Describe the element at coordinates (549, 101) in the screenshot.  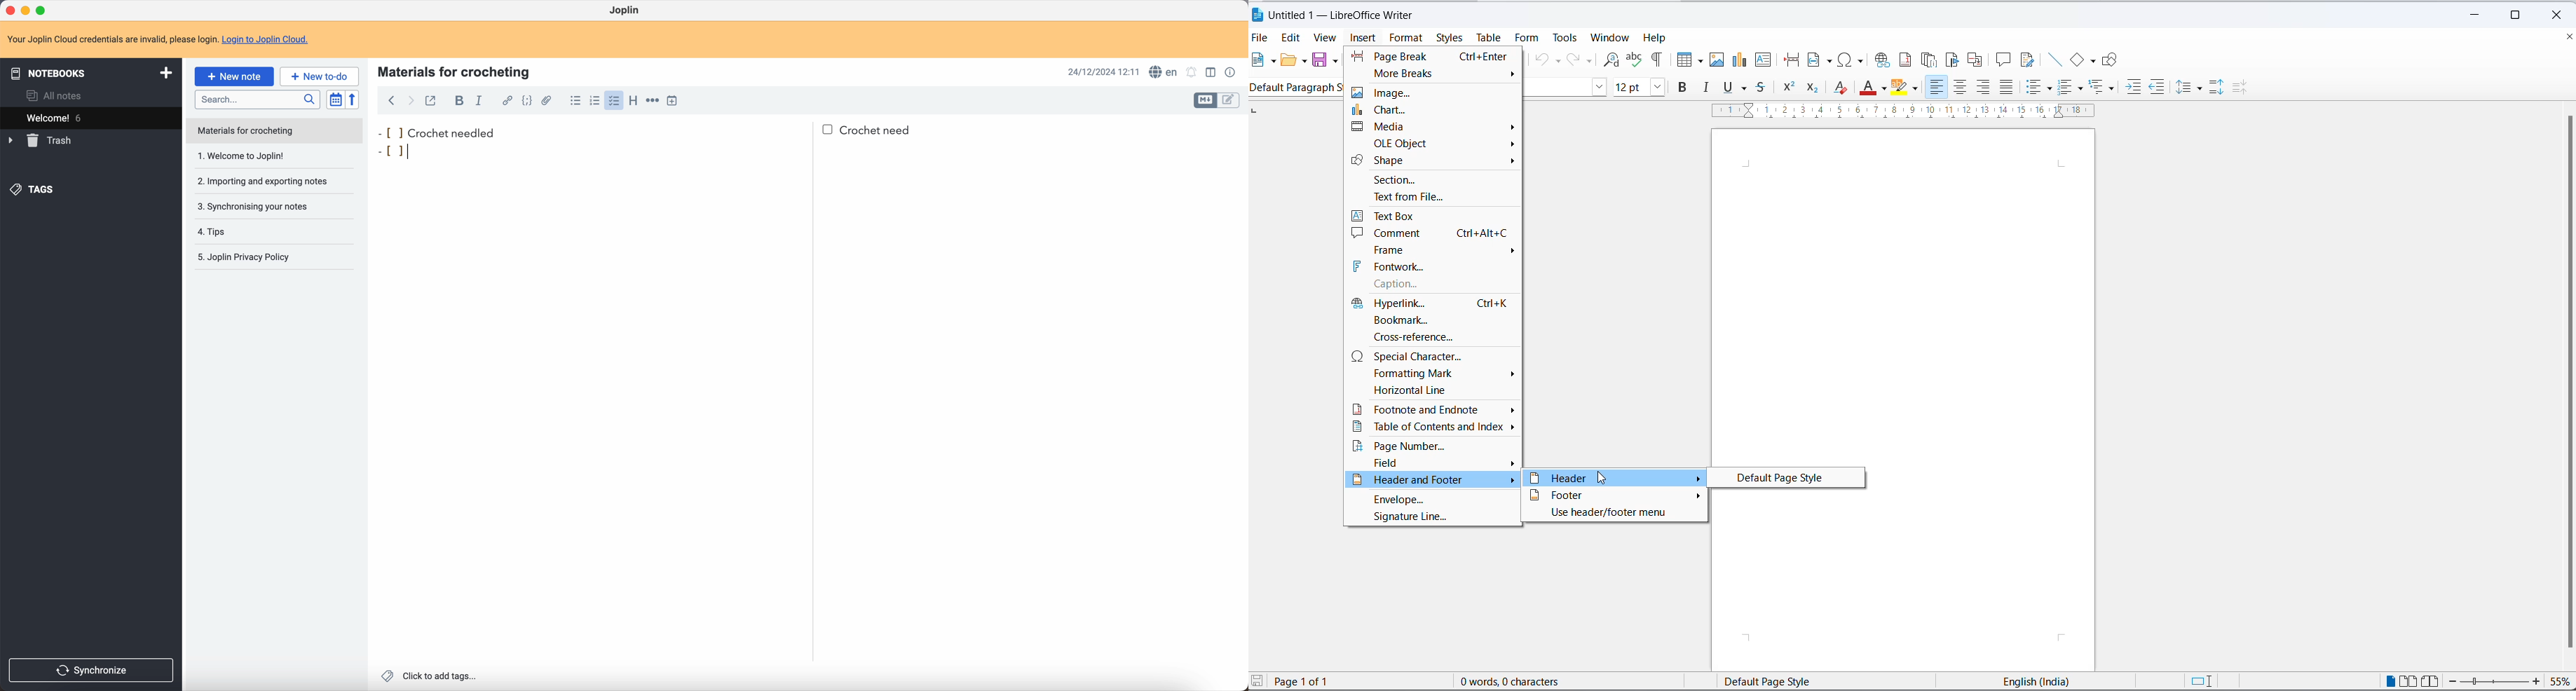
I see `attach file` at that location.